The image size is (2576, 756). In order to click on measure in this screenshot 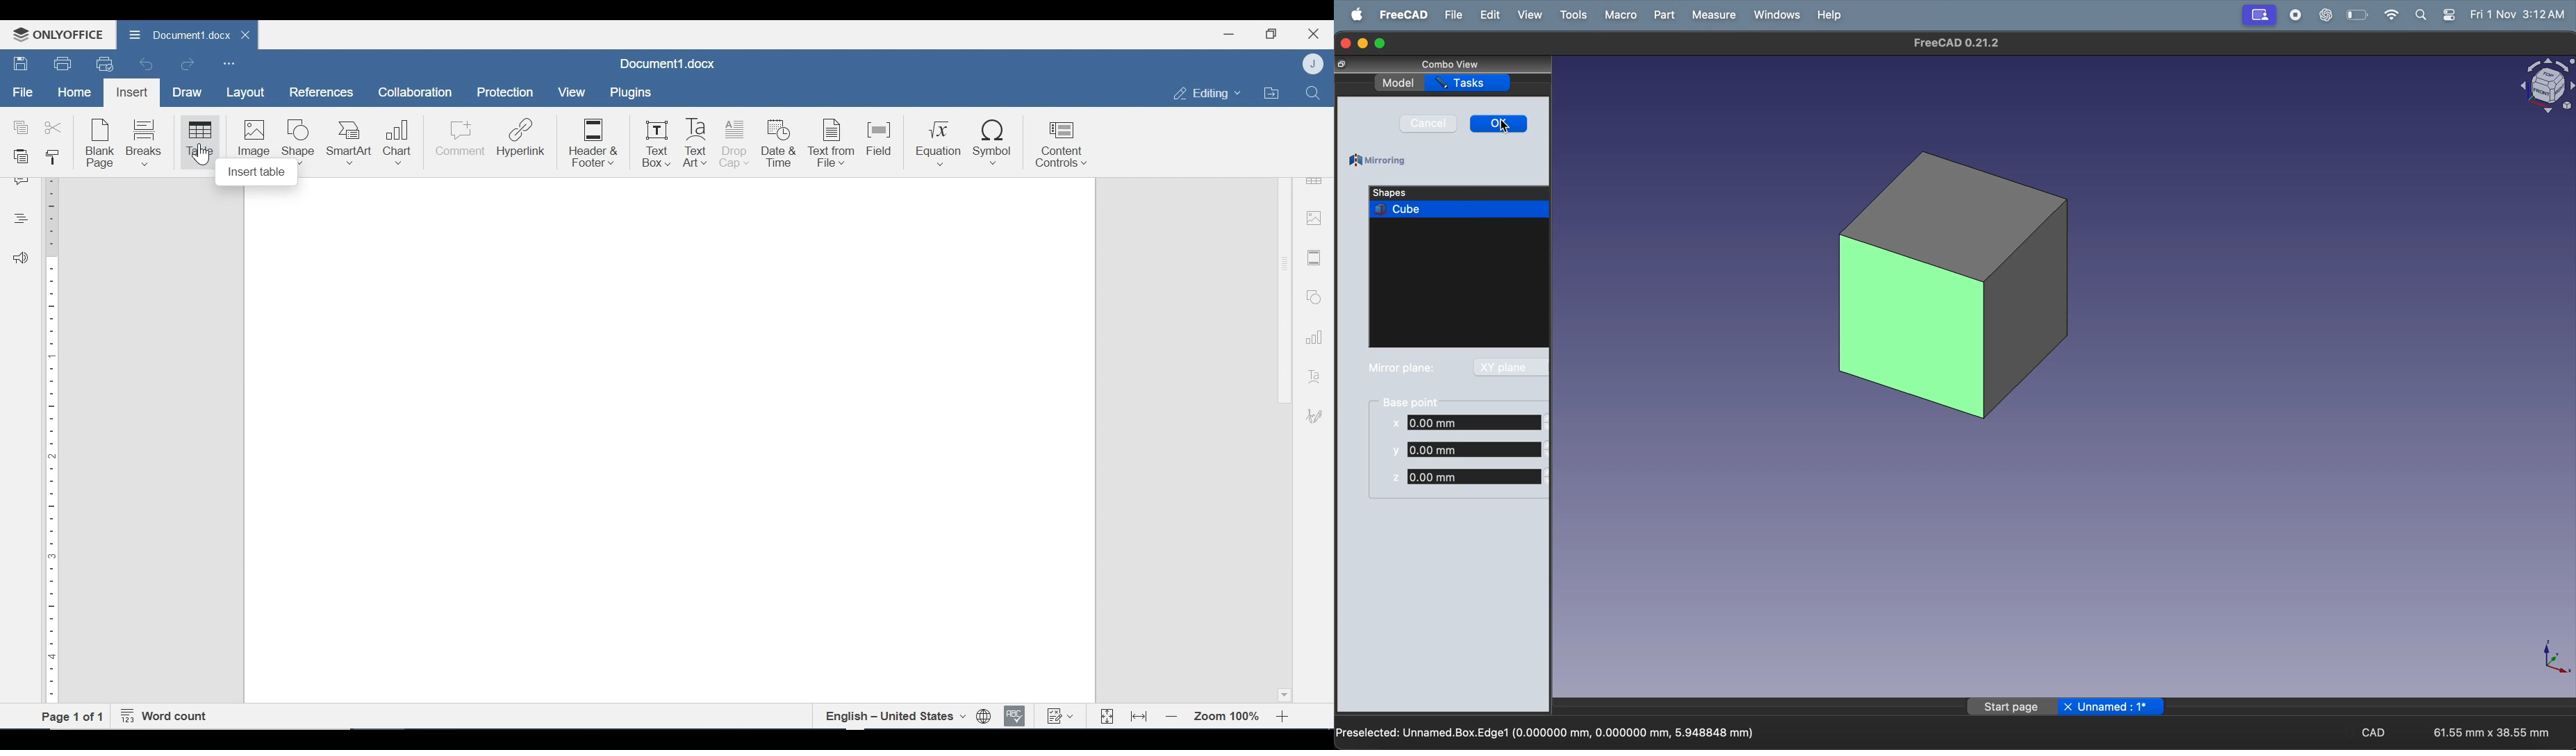, I will do `click(1714, 16)`.